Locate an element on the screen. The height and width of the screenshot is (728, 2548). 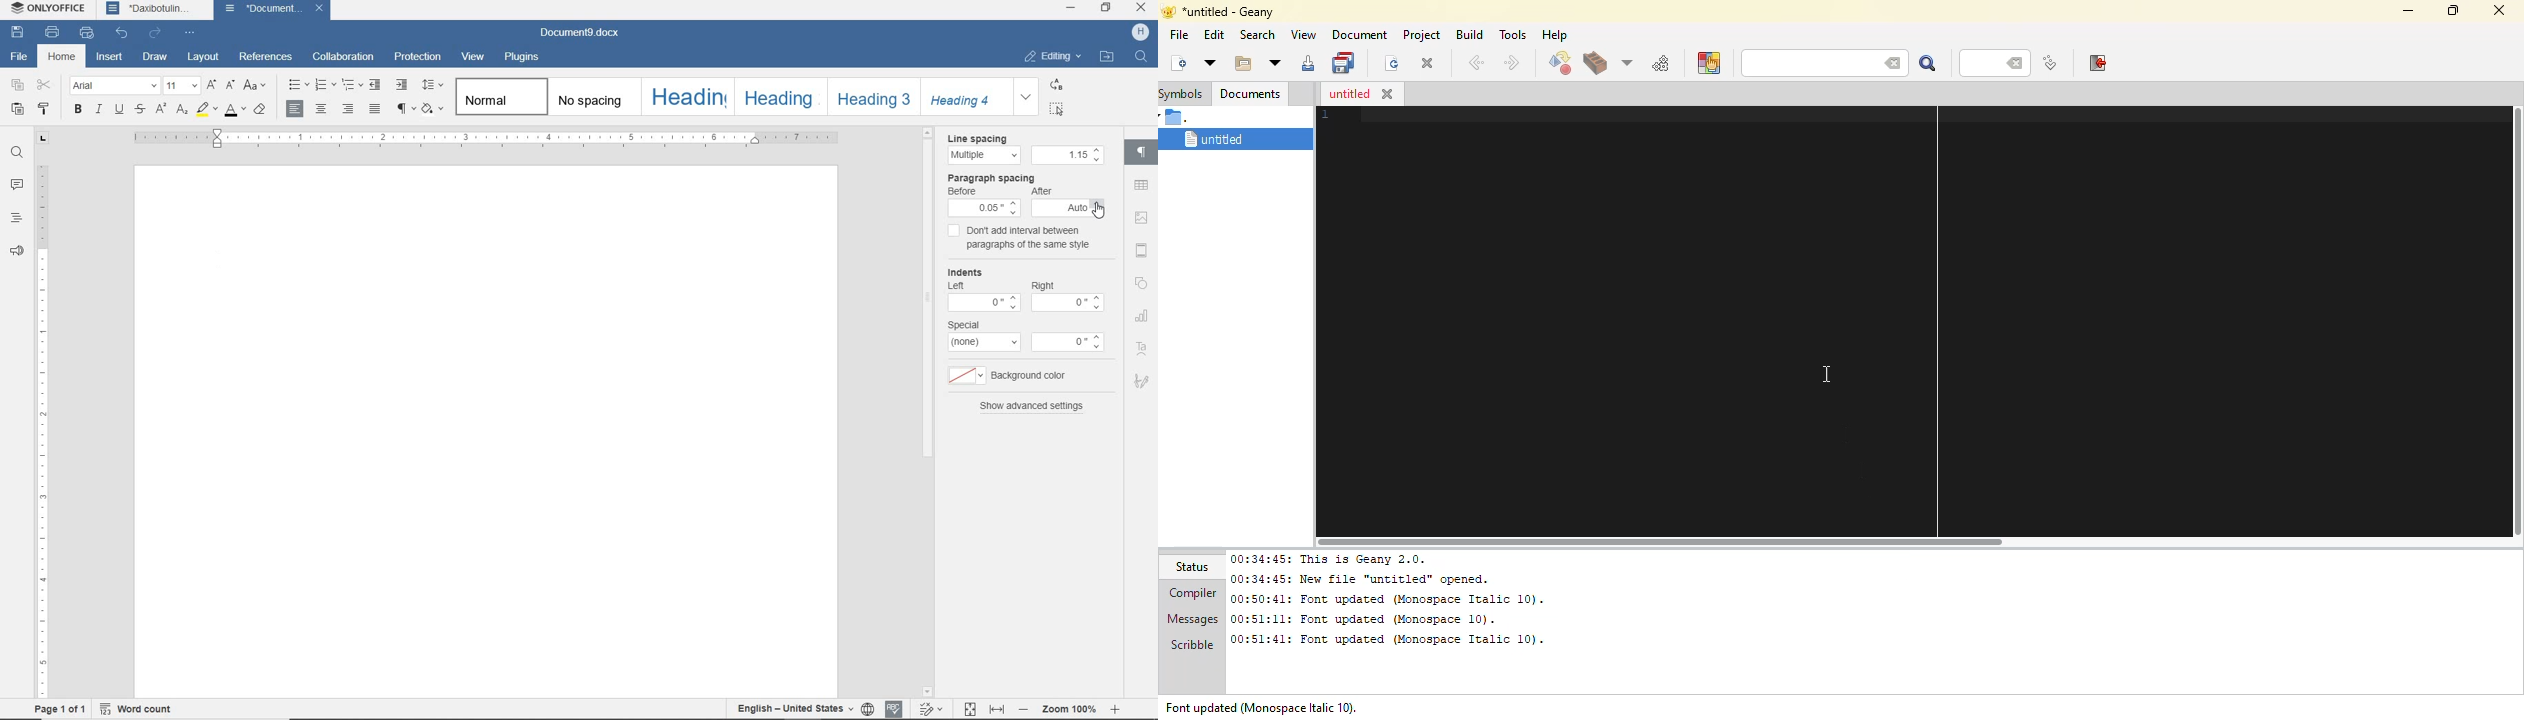
OPEN FILE LOCATION is located at coordinates (1108, 56).